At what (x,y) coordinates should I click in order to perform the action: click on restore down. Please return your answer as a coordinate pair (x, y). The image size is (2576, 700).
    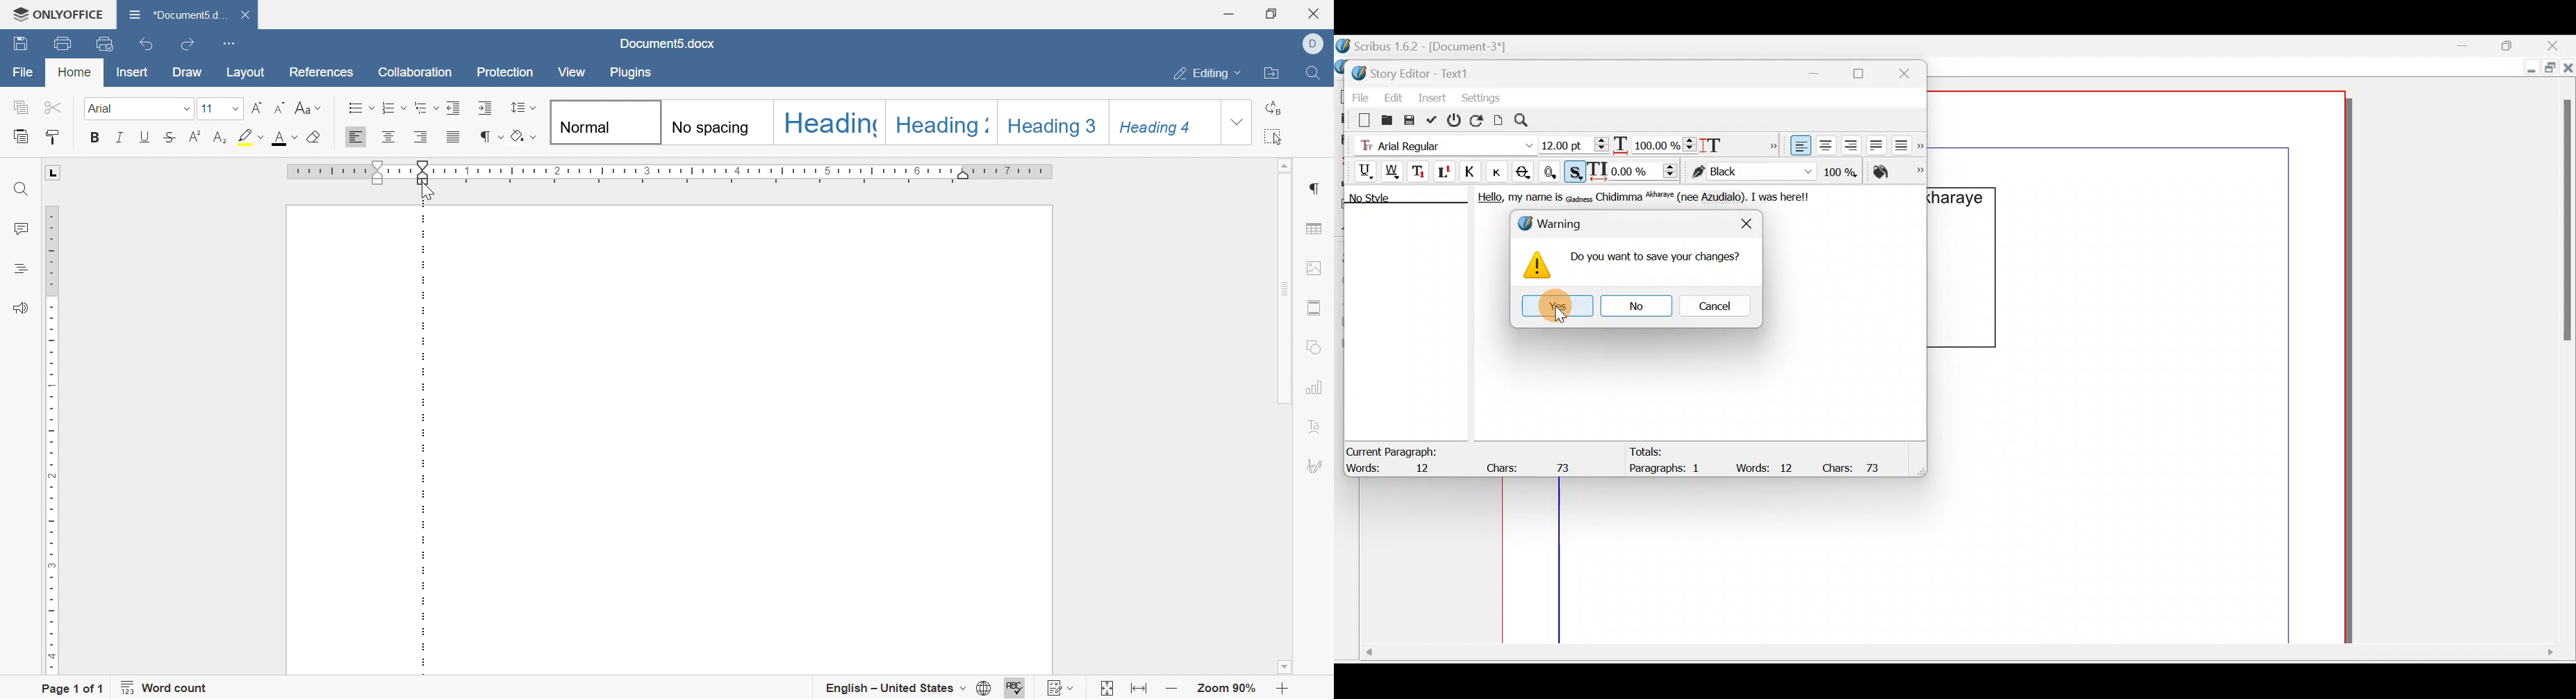
    Looking at the image, I should click on (1271, 13).